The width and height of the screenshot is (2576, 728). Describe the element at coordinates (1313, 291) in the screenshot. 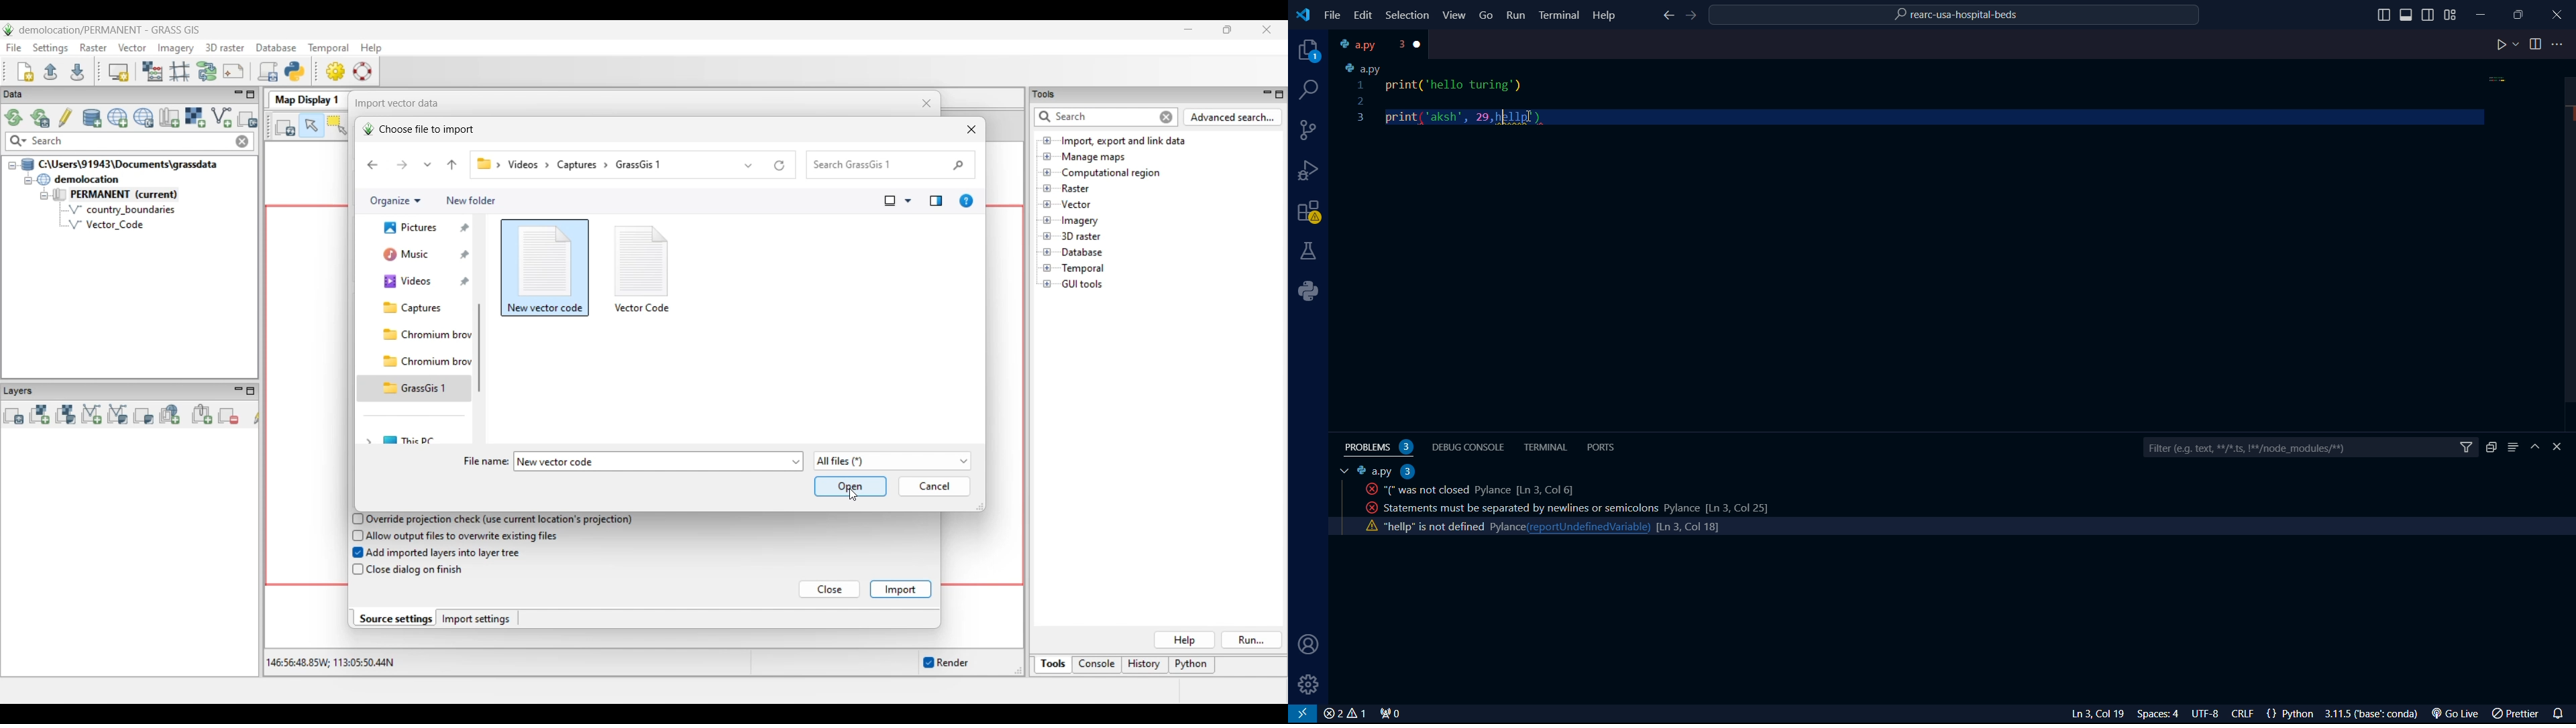

I see `python` at that location.